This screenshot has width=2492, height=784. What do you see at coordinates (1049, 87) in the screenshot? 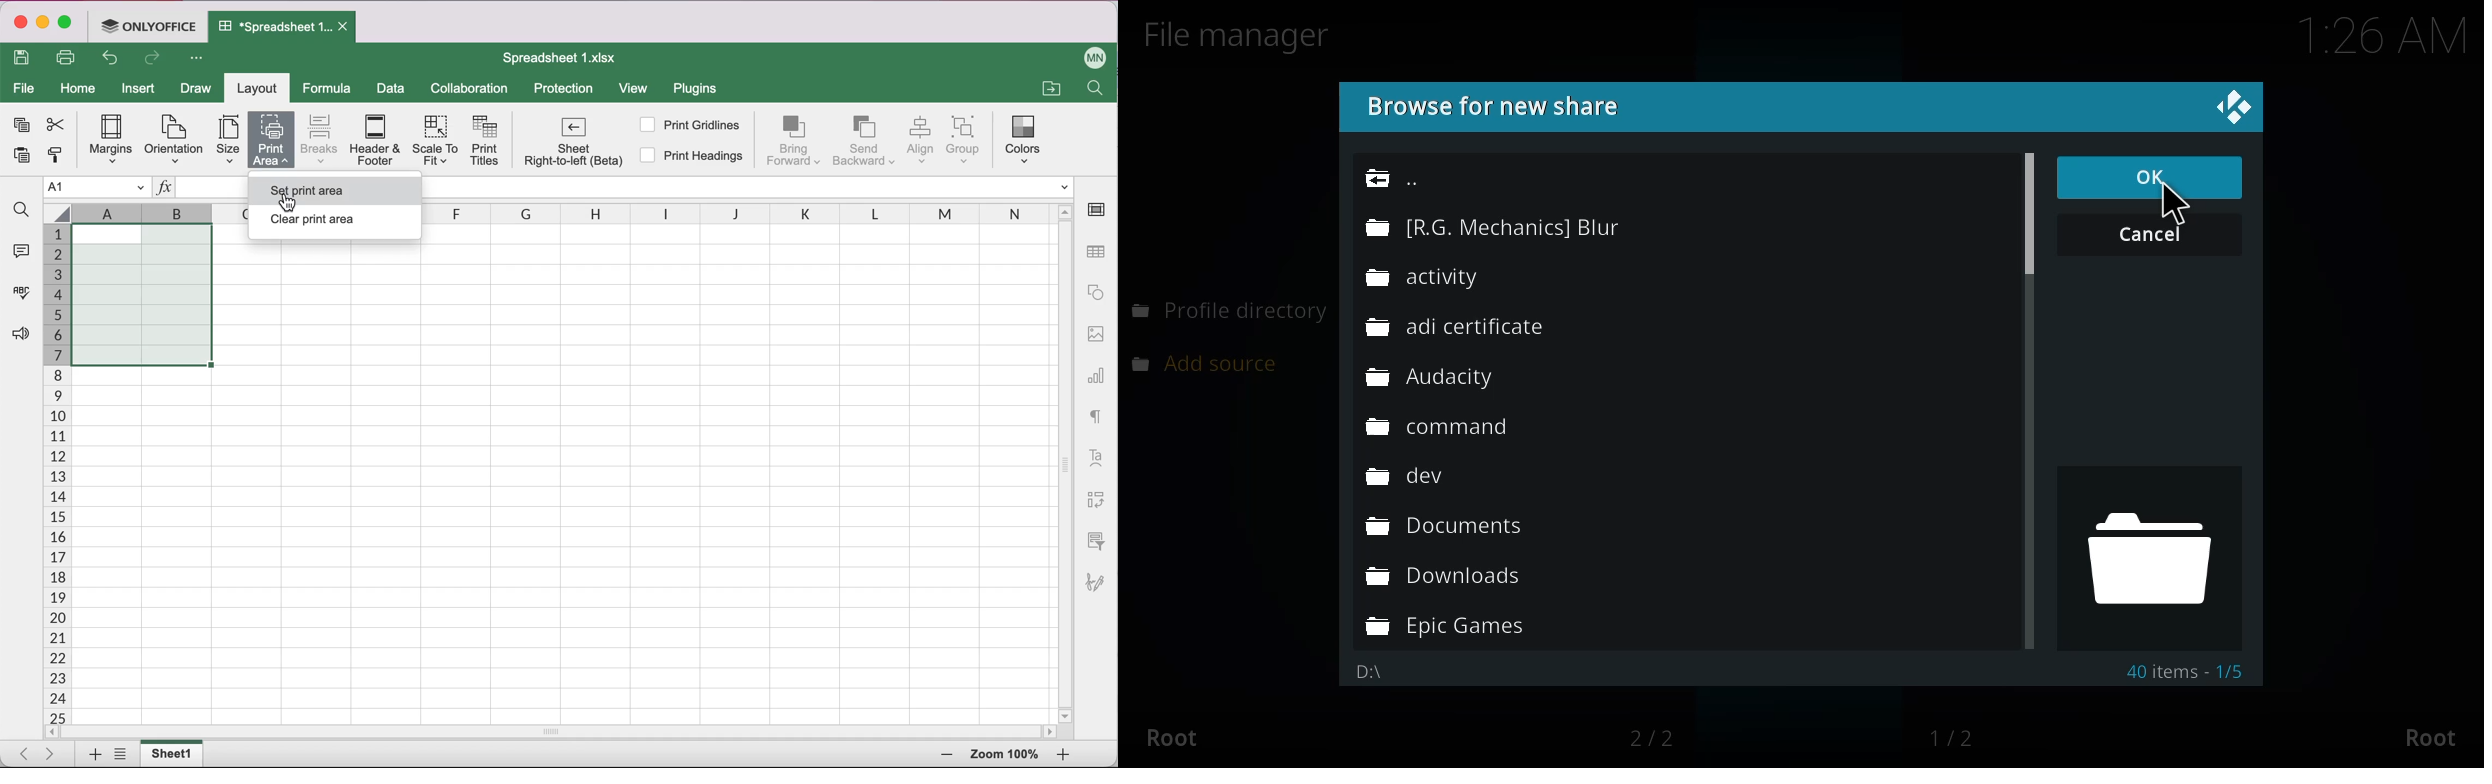
I see `open file location` at bounding box center [1049, 87].